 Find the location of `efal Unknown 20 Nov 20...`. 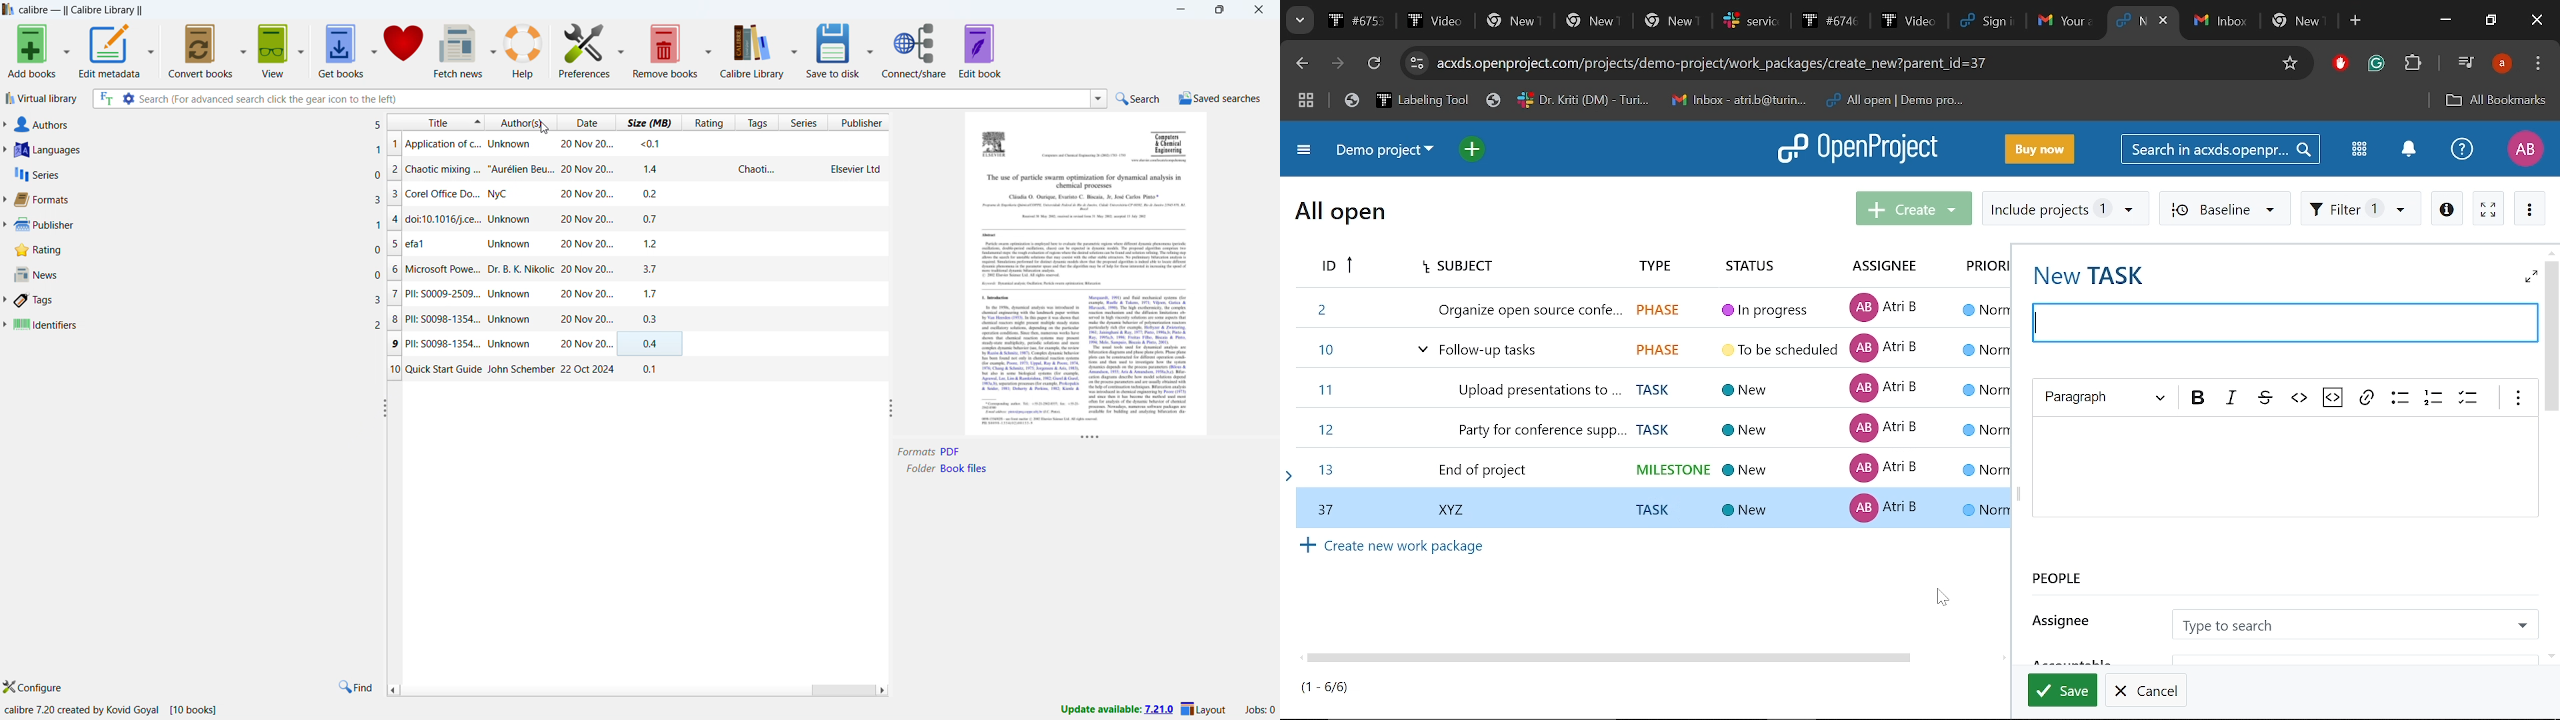

efal Unknown 20 Nov 20... is located at coordinates (514, 243).